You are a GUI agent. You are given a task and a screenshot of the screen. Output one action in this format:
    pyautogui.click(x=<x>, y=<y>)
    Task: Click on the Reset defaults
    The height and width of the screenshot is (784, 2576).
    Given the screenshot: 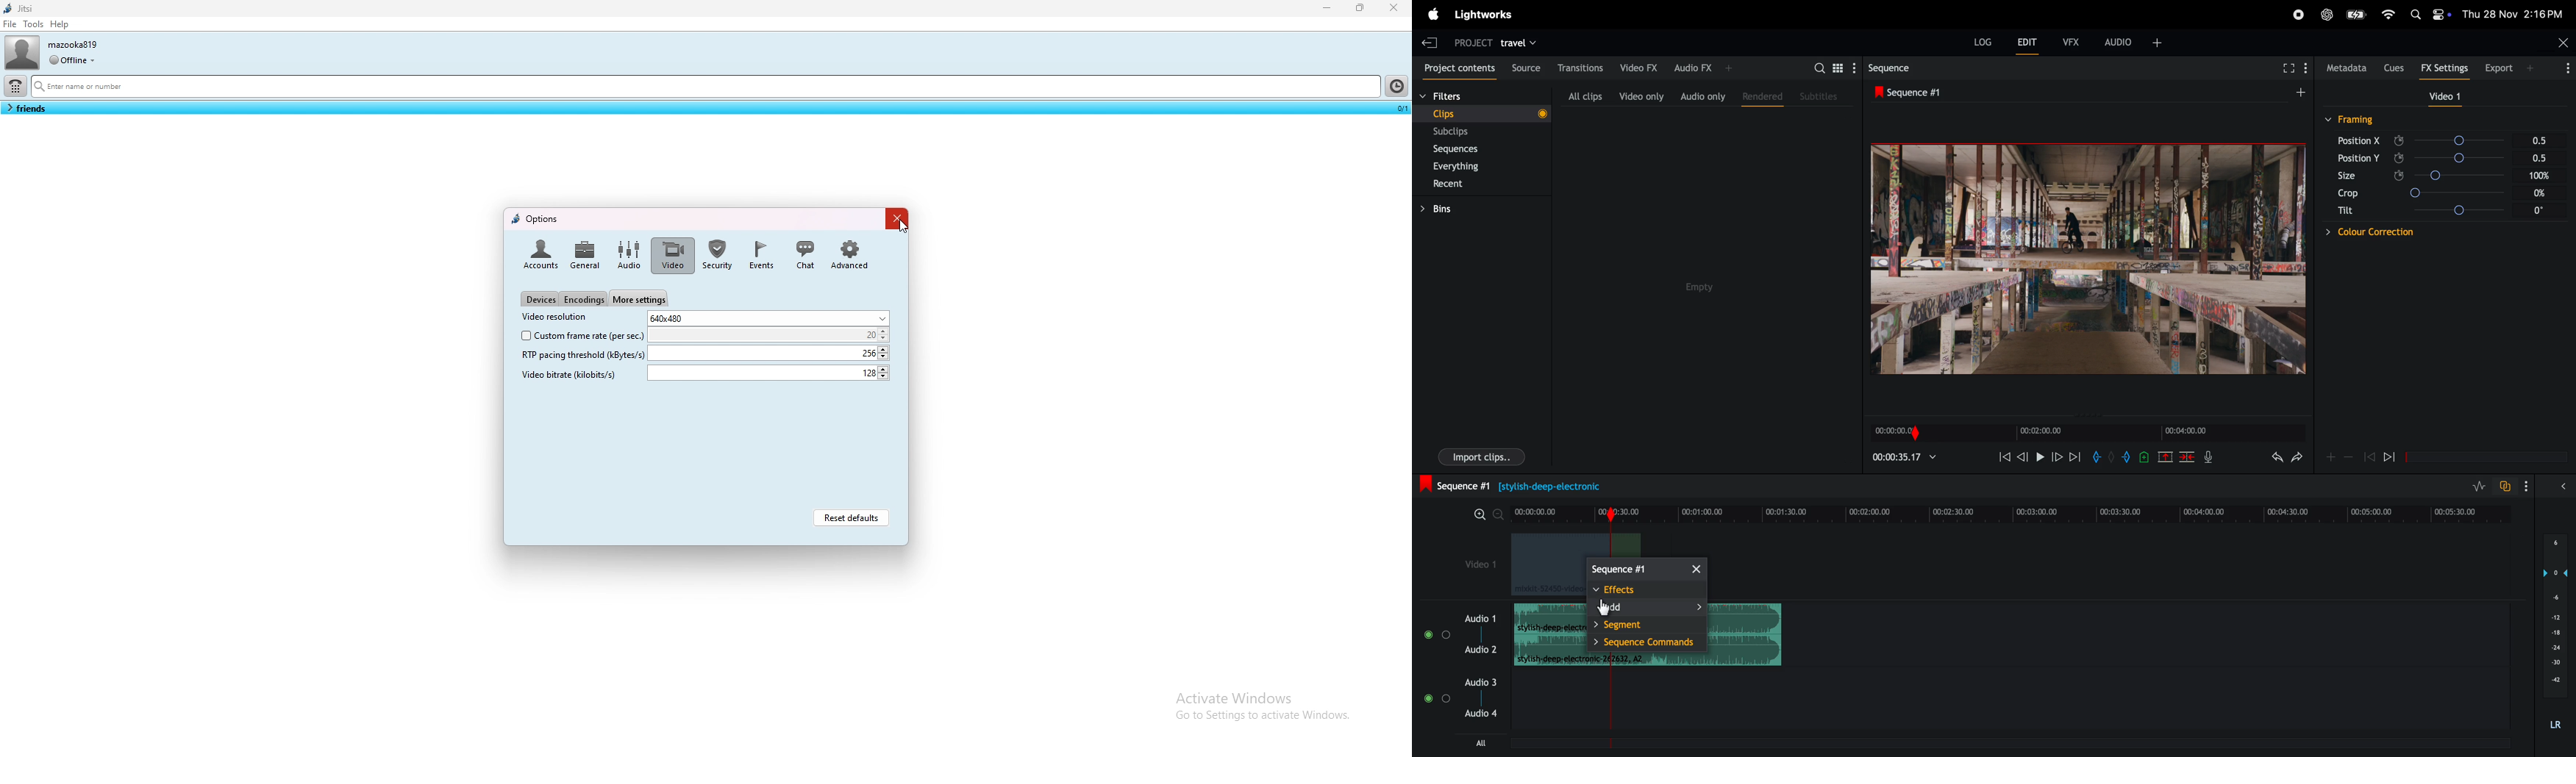 What is the action you would take?
    pyautogui.click(x=851, y=517)
    